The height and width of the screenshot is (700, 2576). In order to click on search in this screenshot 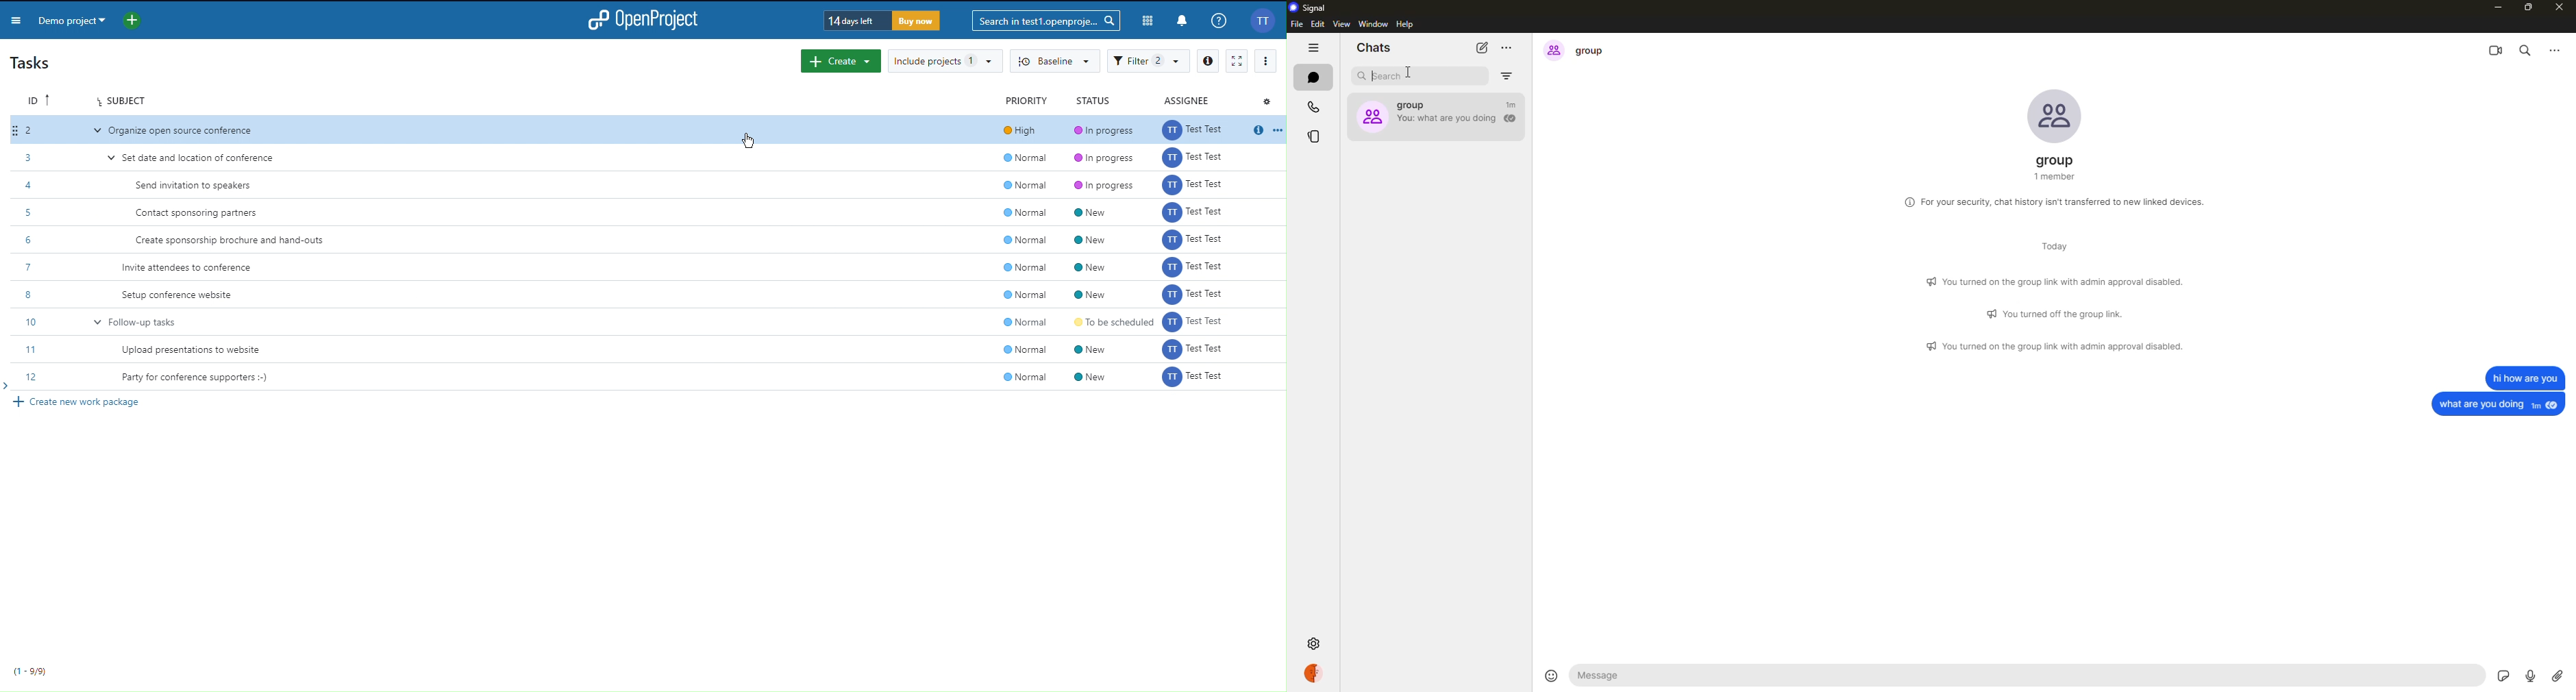, I will do `click(2526, 49)`.